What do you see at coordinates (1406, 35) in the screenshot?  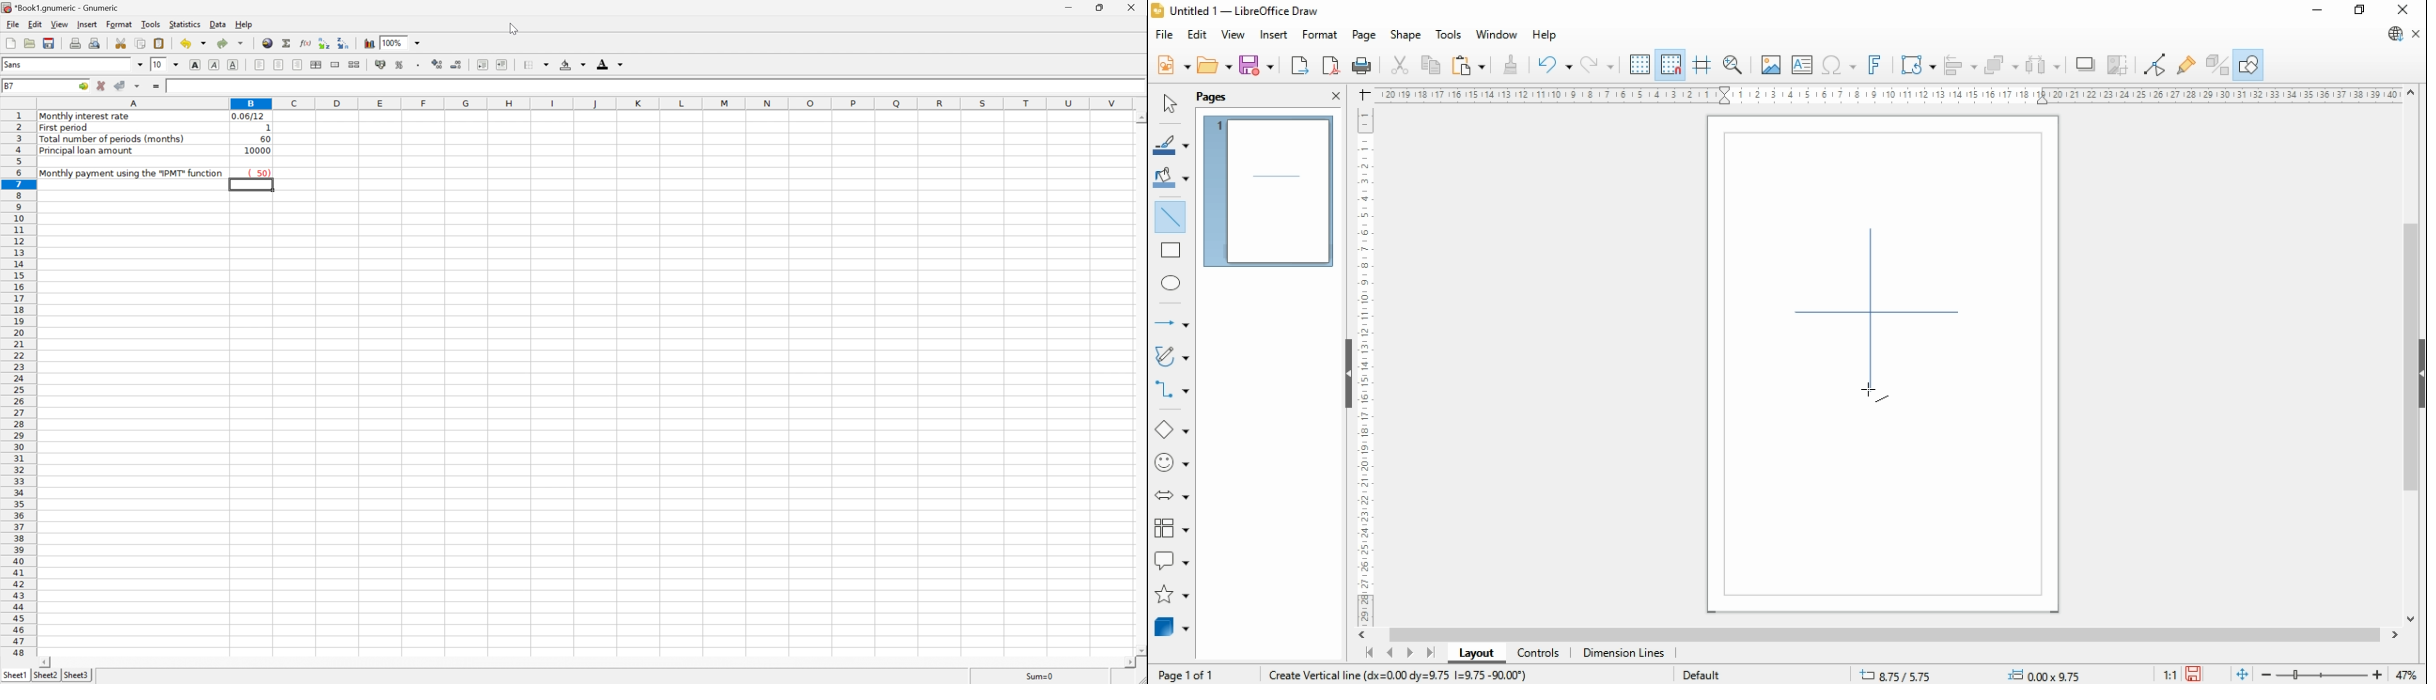 I see `shape` at bounding box center [1406, 35].